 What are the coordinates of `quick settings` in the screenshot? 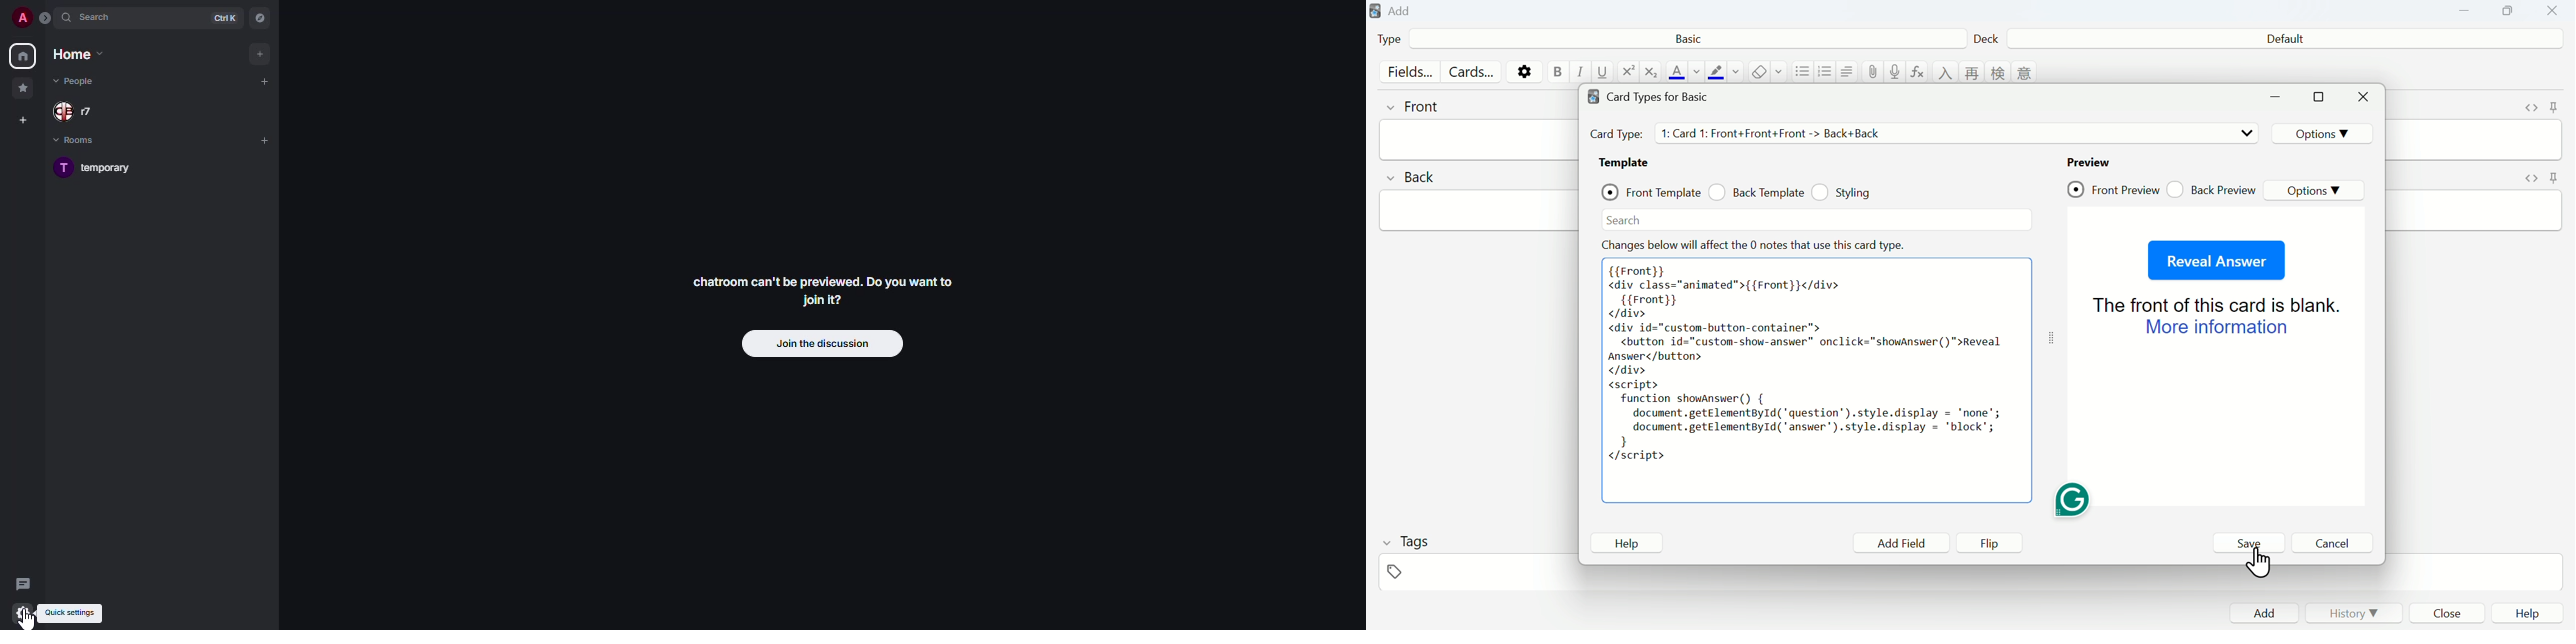 It's located at (26, 612).